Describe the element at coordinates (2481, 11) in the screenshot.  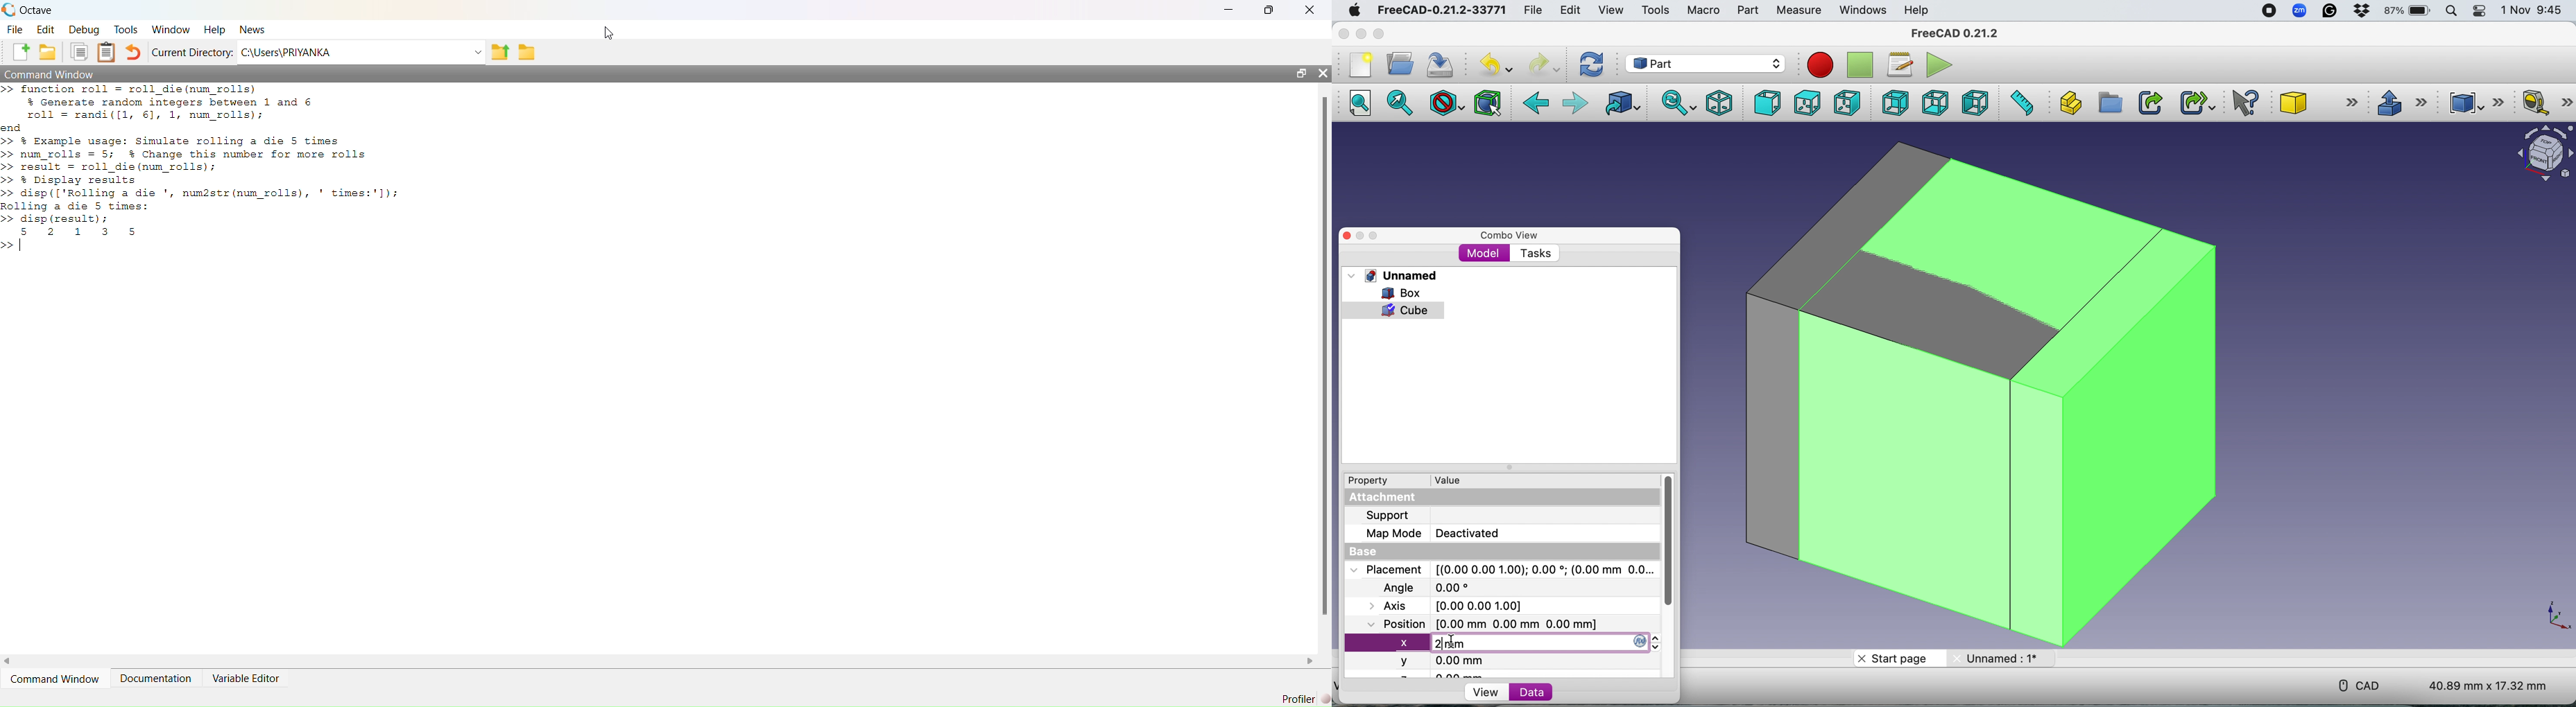
I see `Control center` at that location.